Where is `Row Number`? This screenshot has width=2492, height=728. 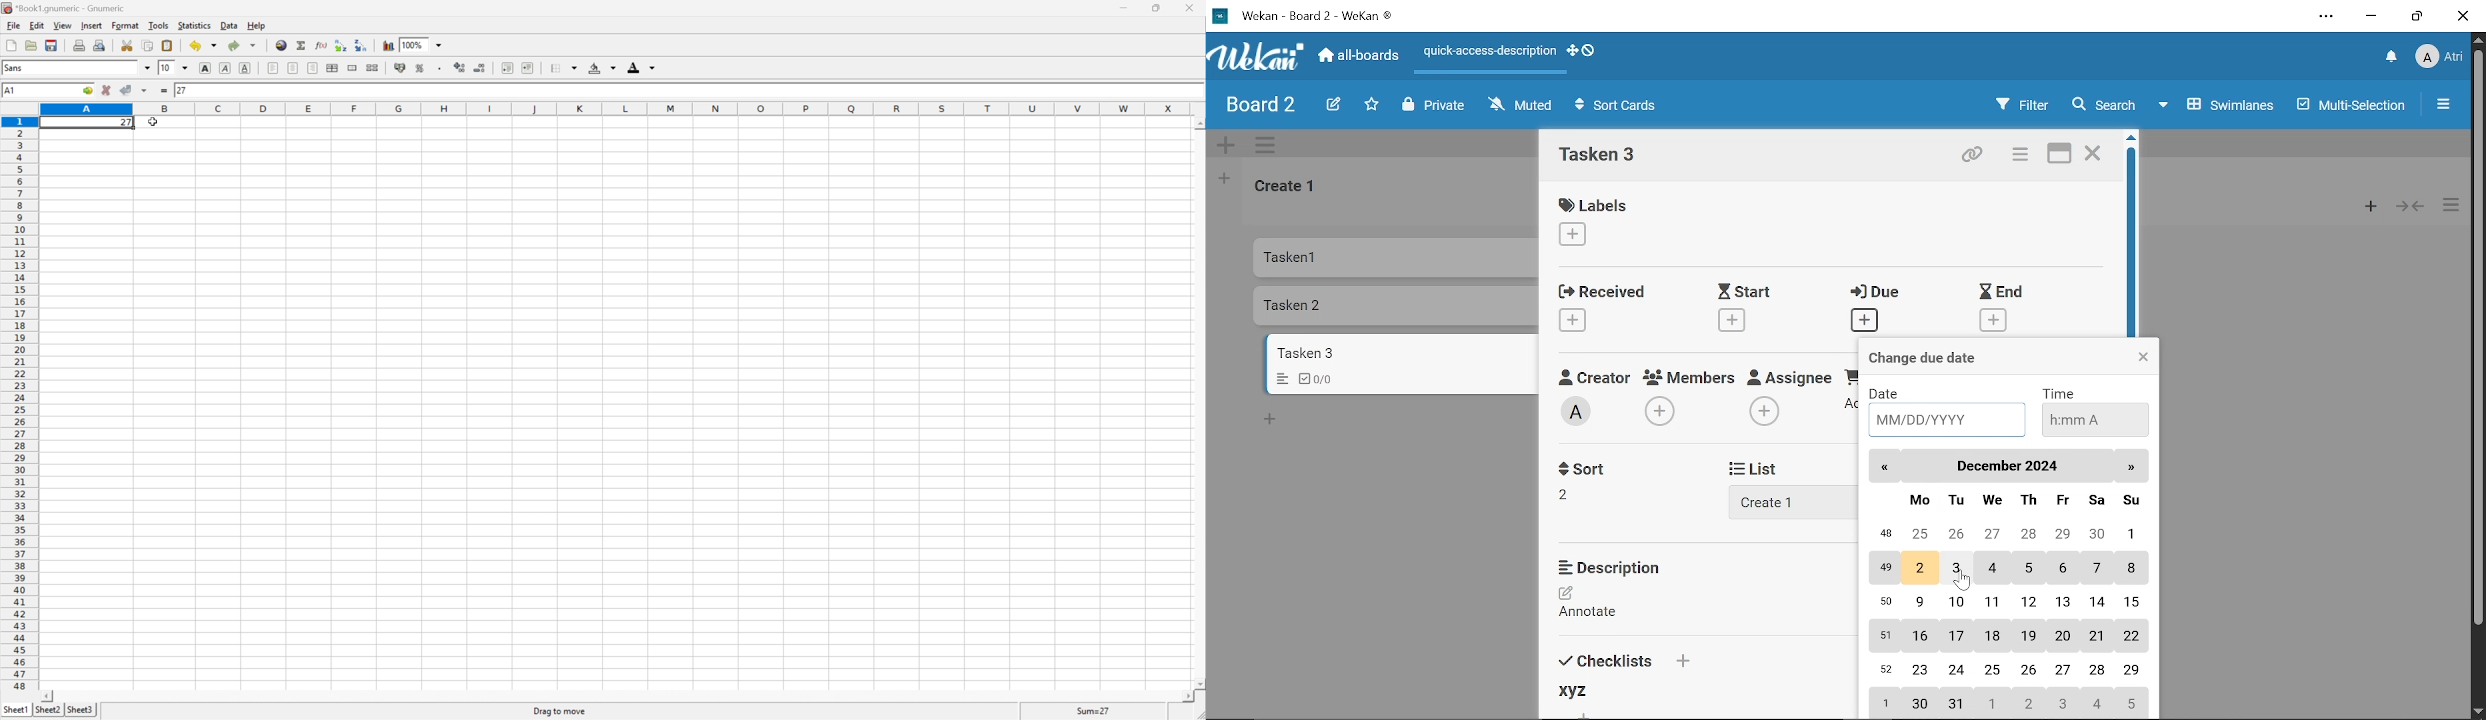 Row Number is located at coordinates (19, 403).